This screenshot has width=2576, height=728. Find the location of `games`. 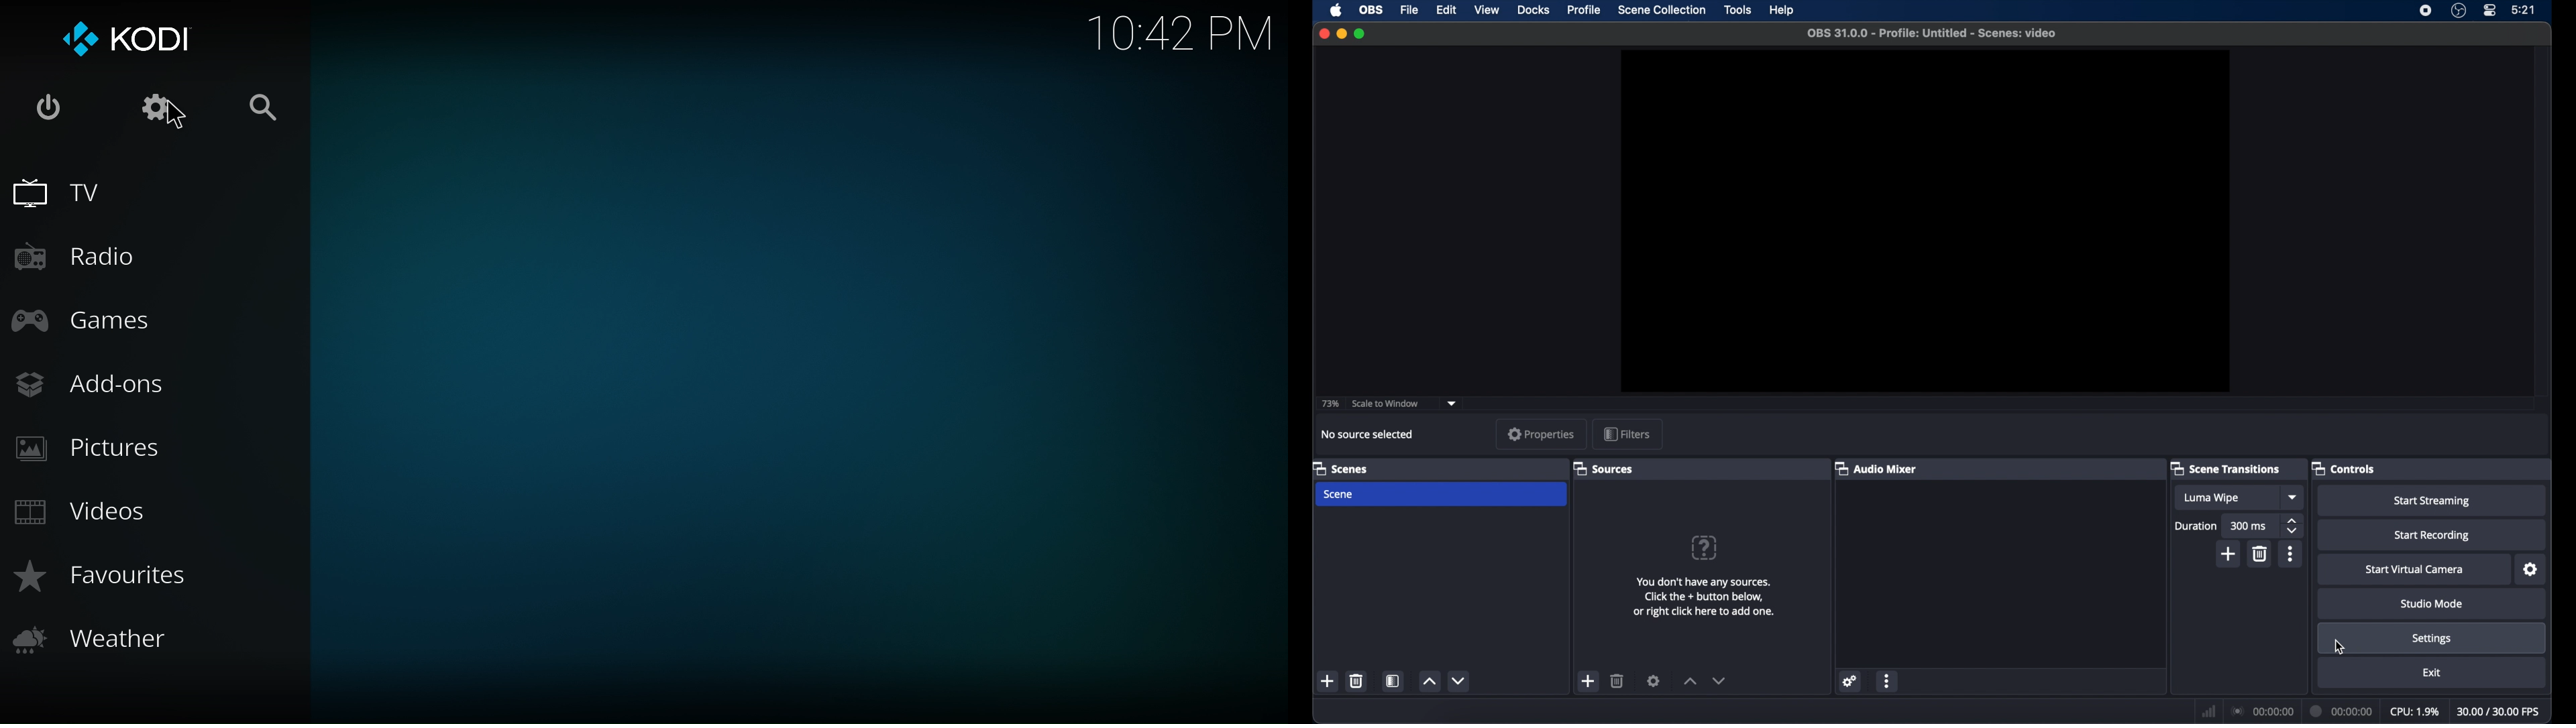

games is located at coordinates (80, 326).